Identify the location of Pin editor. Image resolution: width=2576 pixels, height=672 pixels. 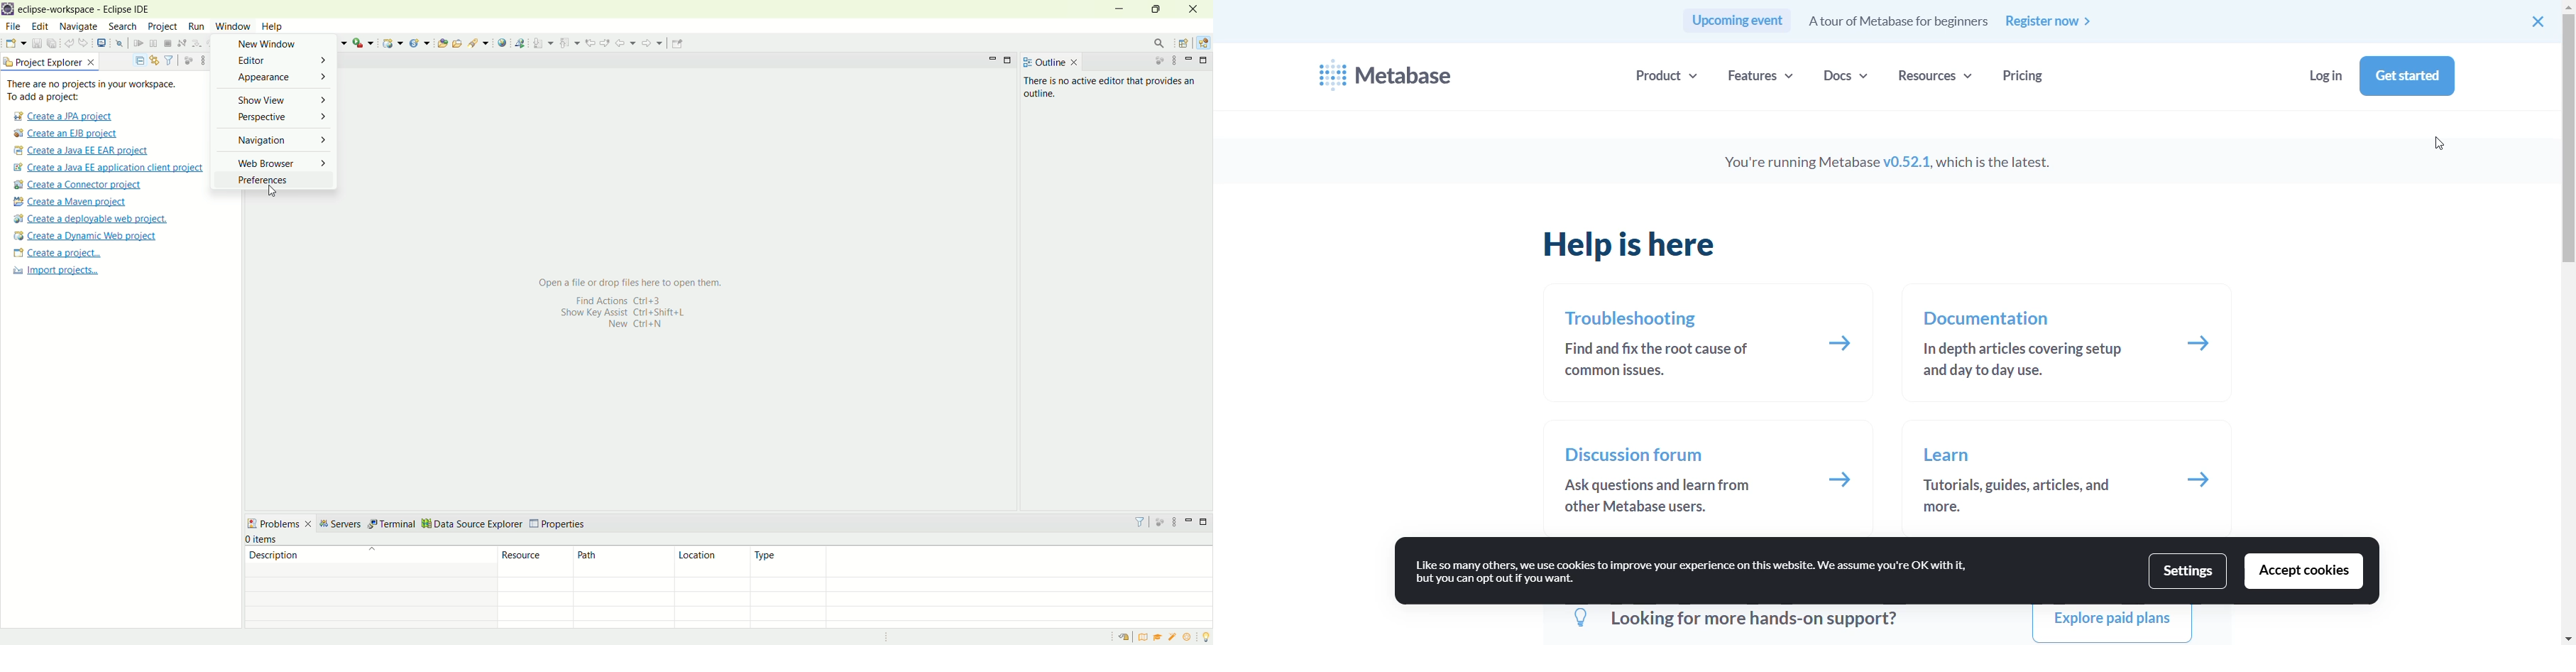
(681, 41).